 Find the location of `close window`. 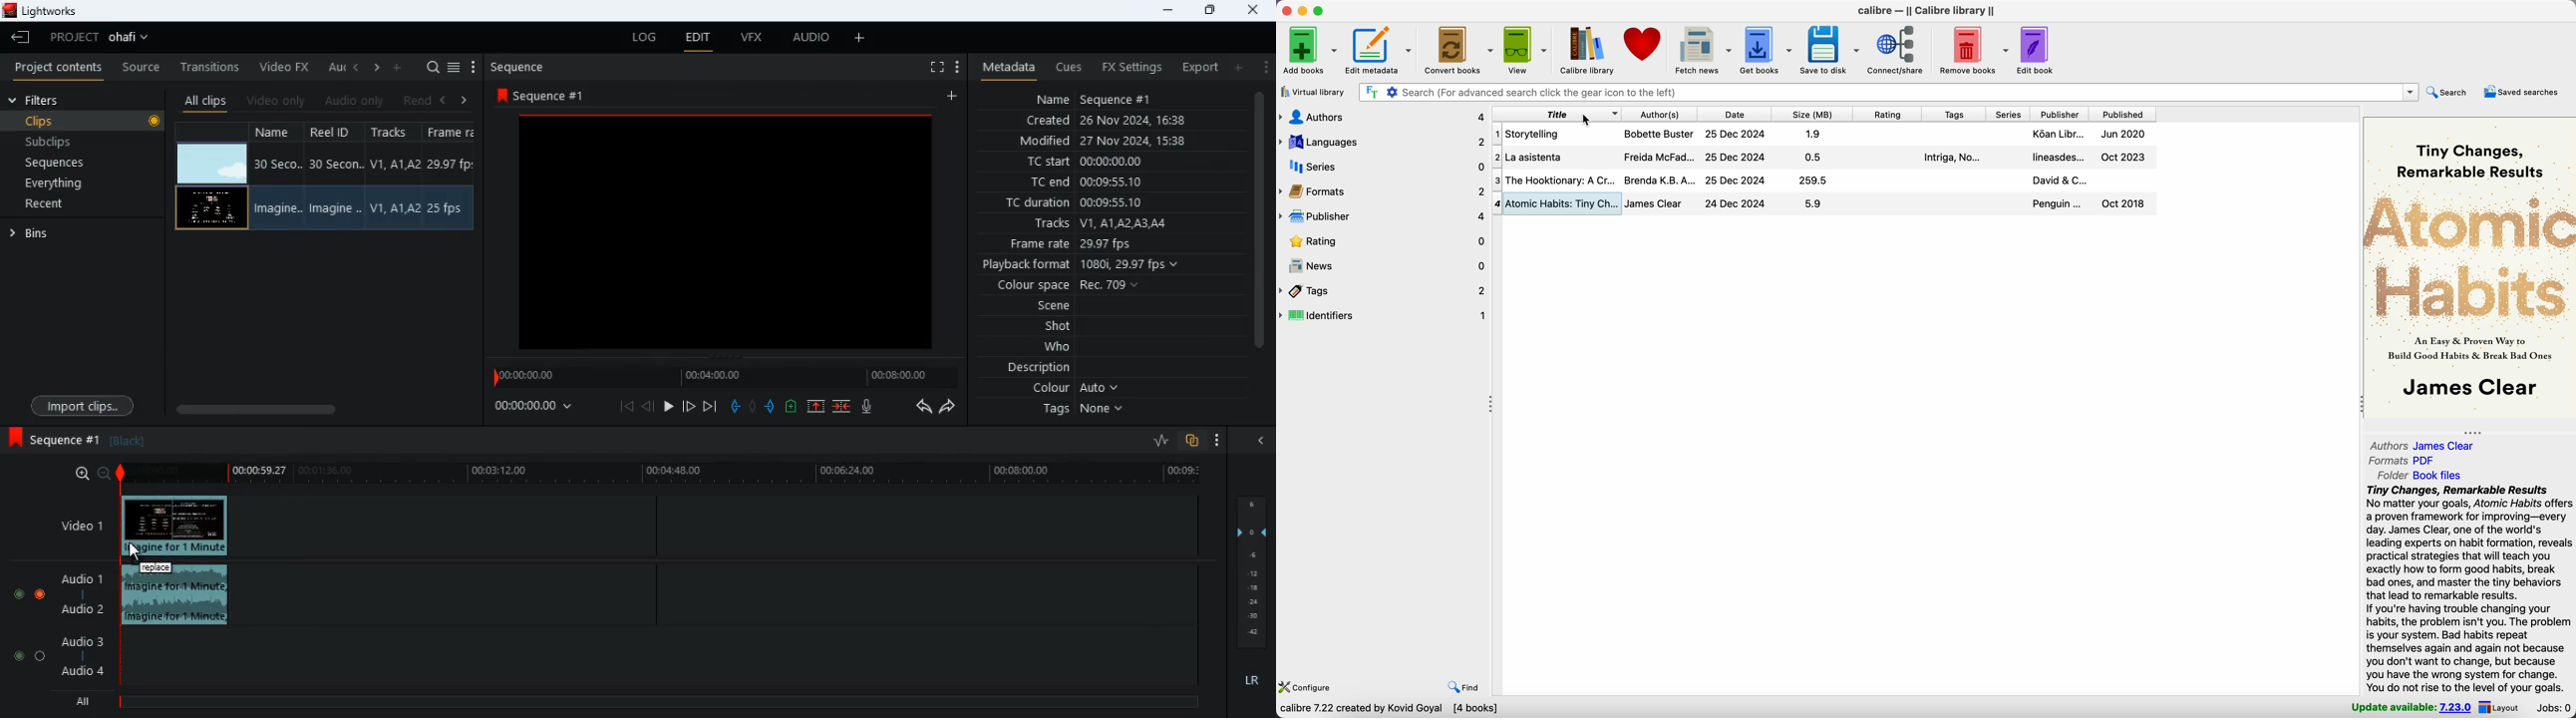

close window is located at coordinates (1254, 12).